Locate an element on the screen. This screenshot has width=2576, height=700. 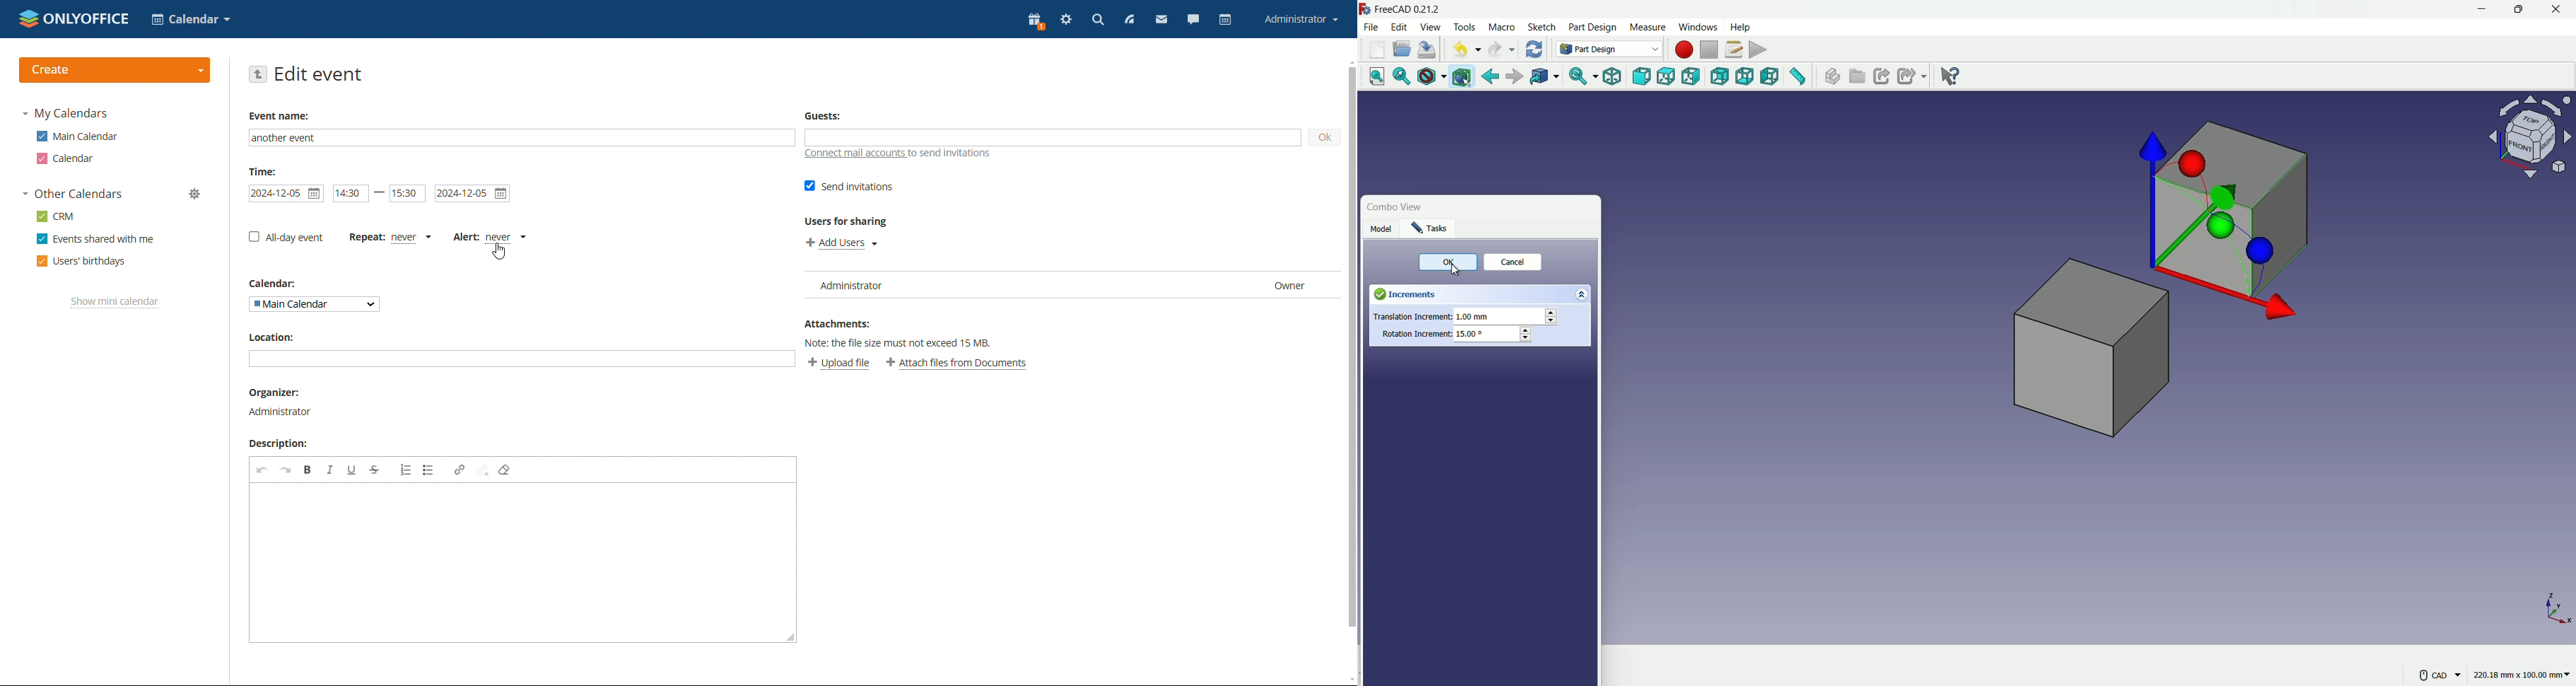
front view is located at coordinates (1643, 77).